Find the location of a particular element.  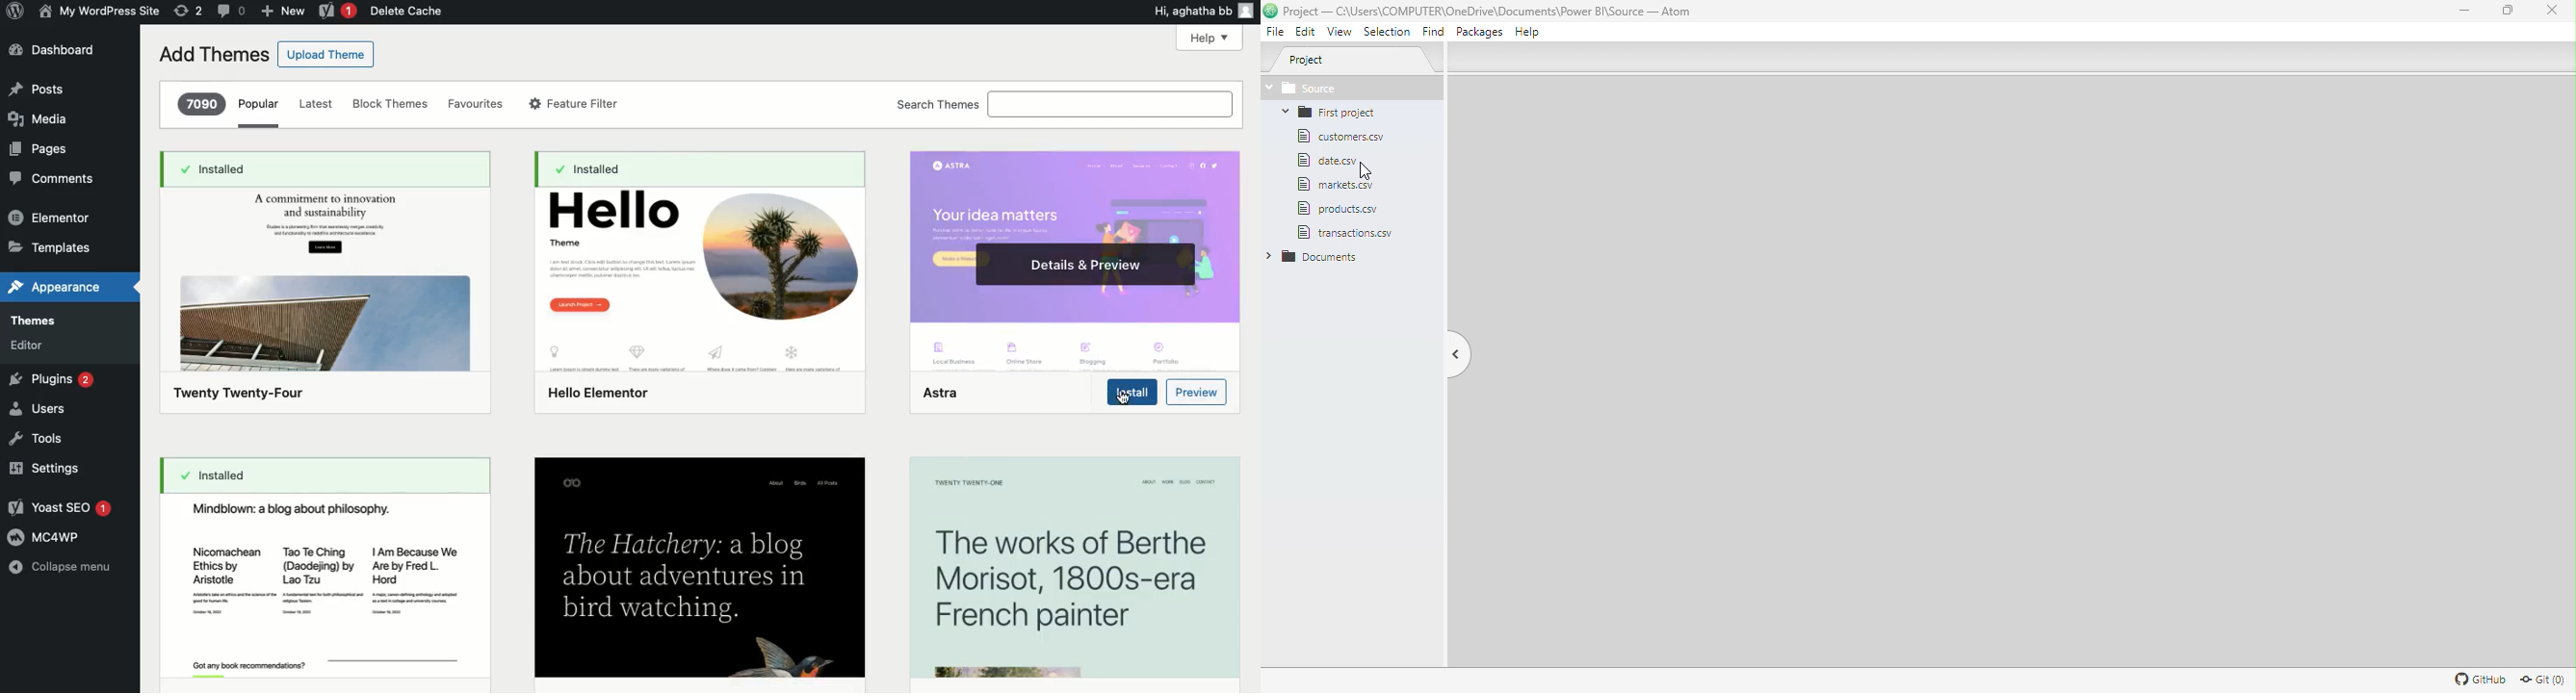

Tools is located at coordinates (36, 439).